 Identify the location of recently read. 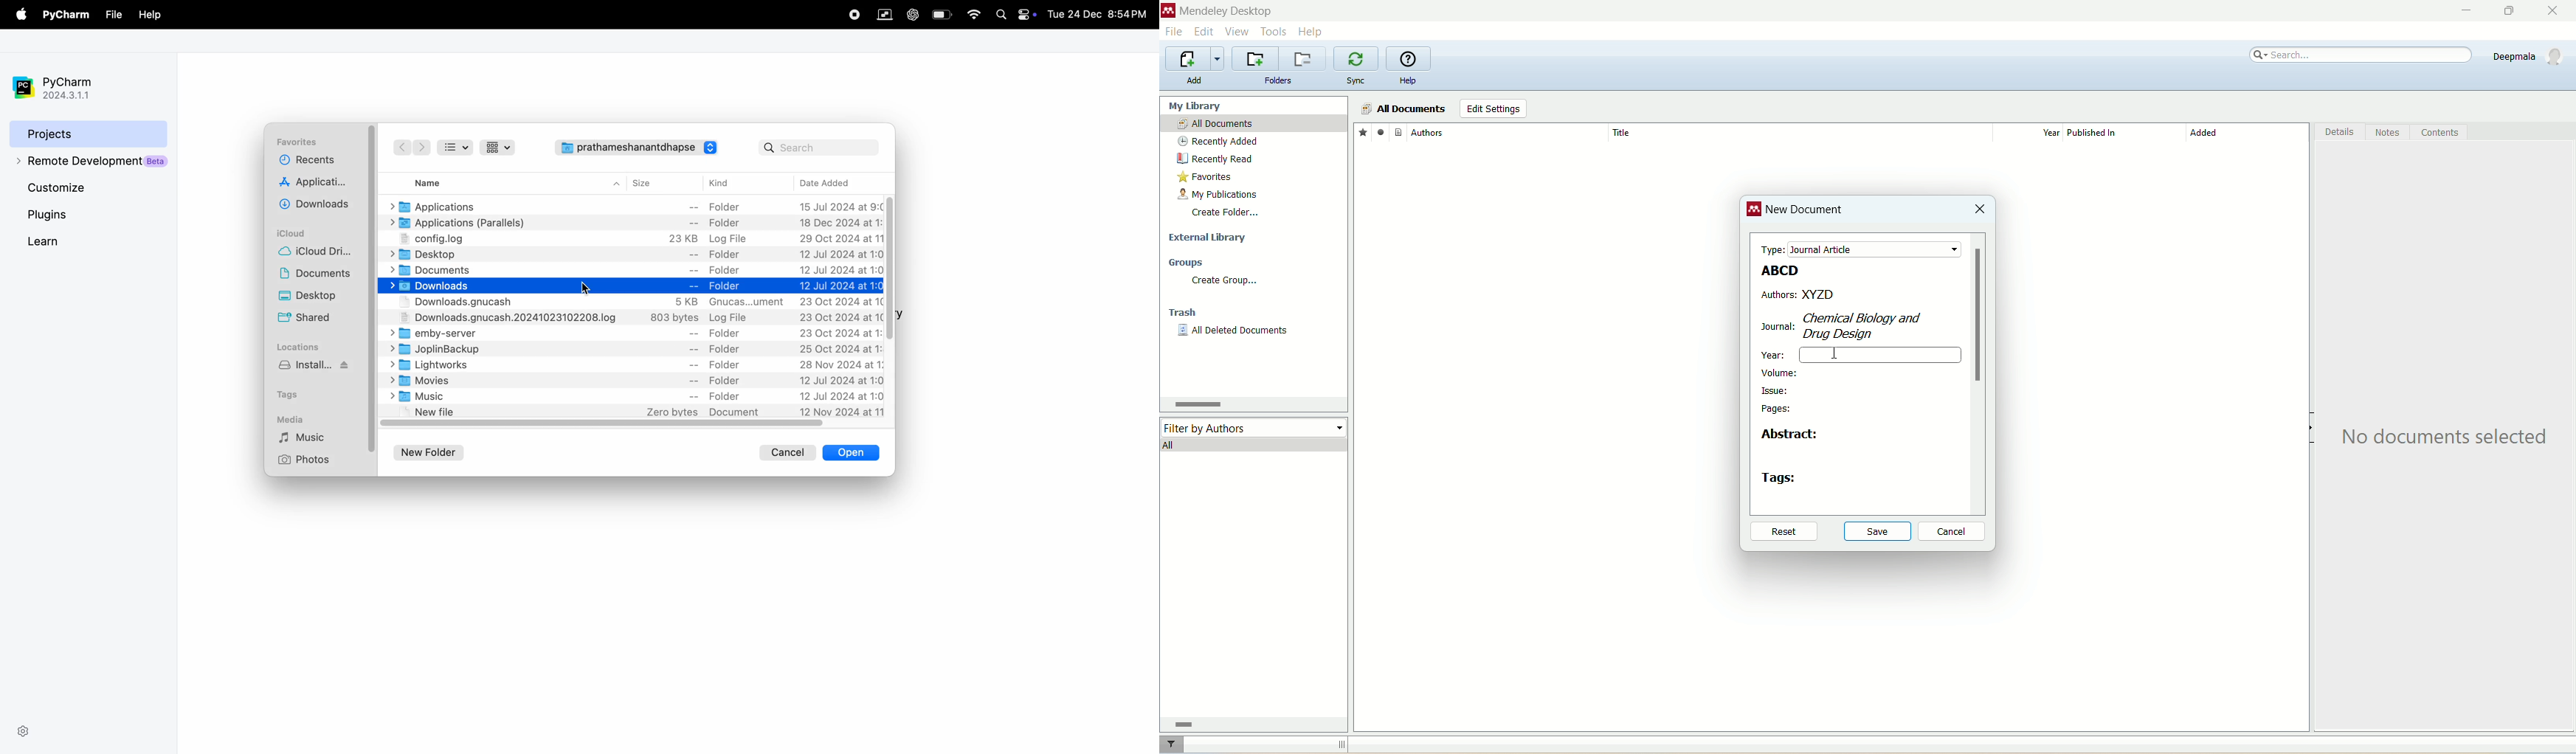
(1215, 159).